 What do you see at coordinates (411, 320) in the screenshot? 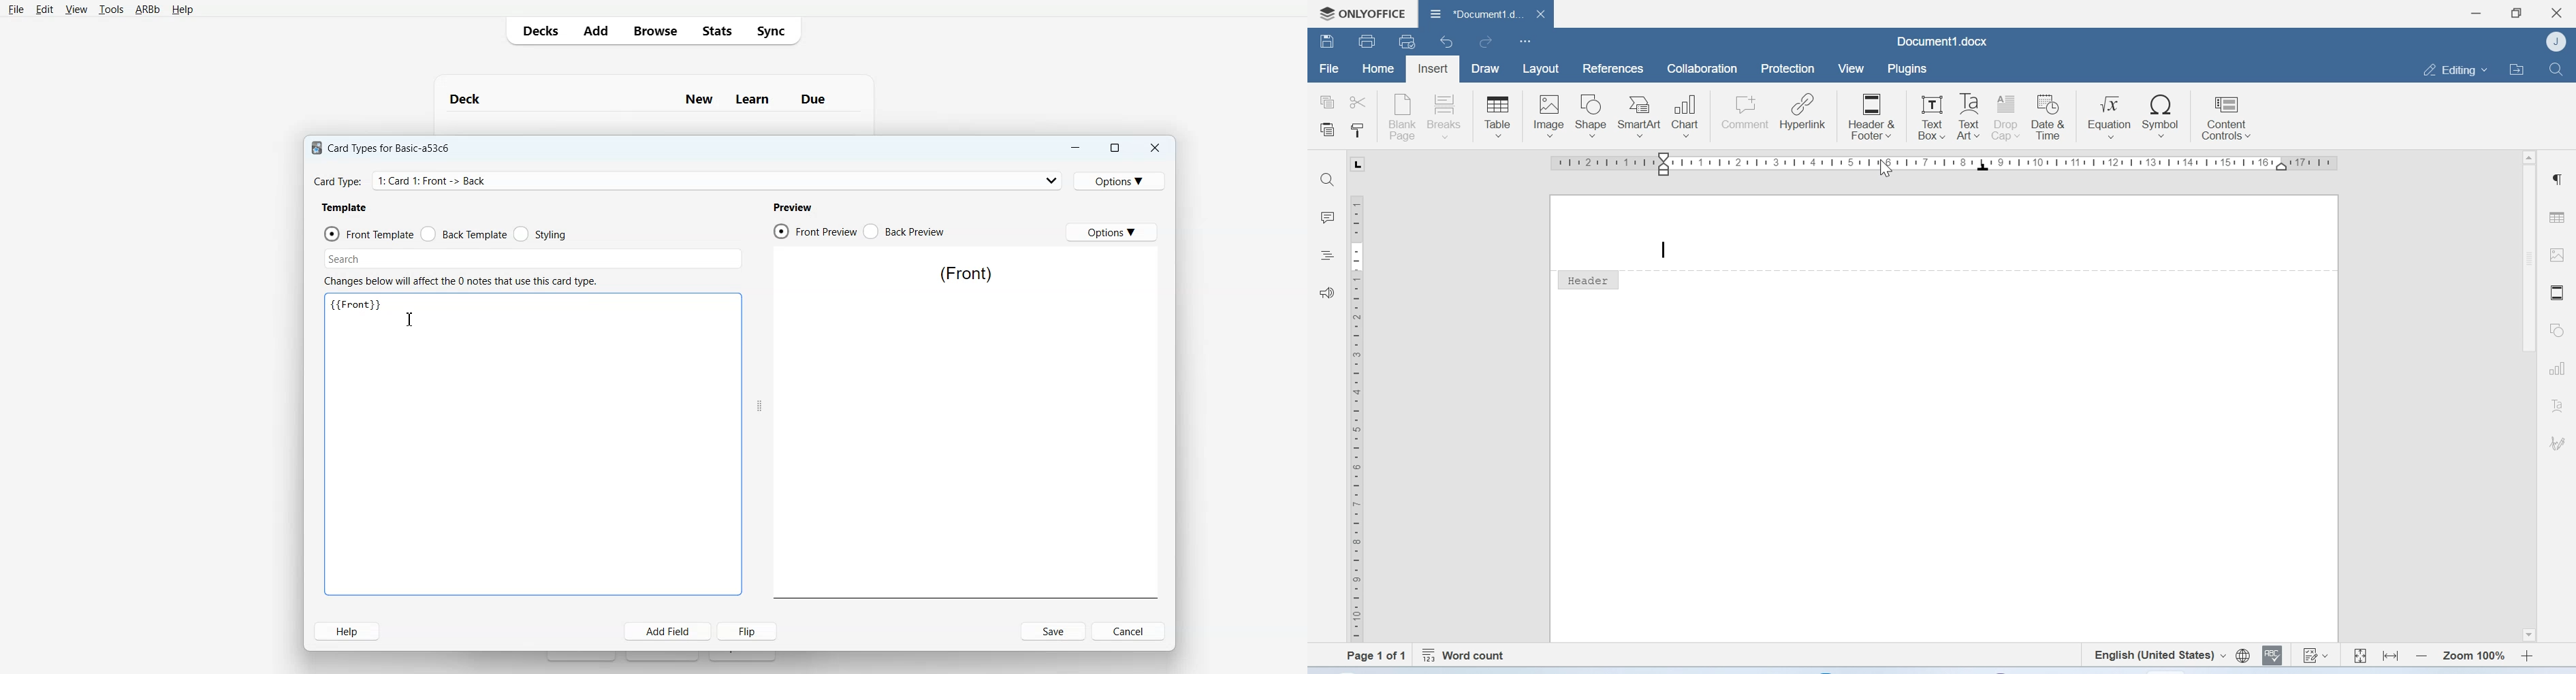
I see `Text Cursor` at bounding box center [411, 320].